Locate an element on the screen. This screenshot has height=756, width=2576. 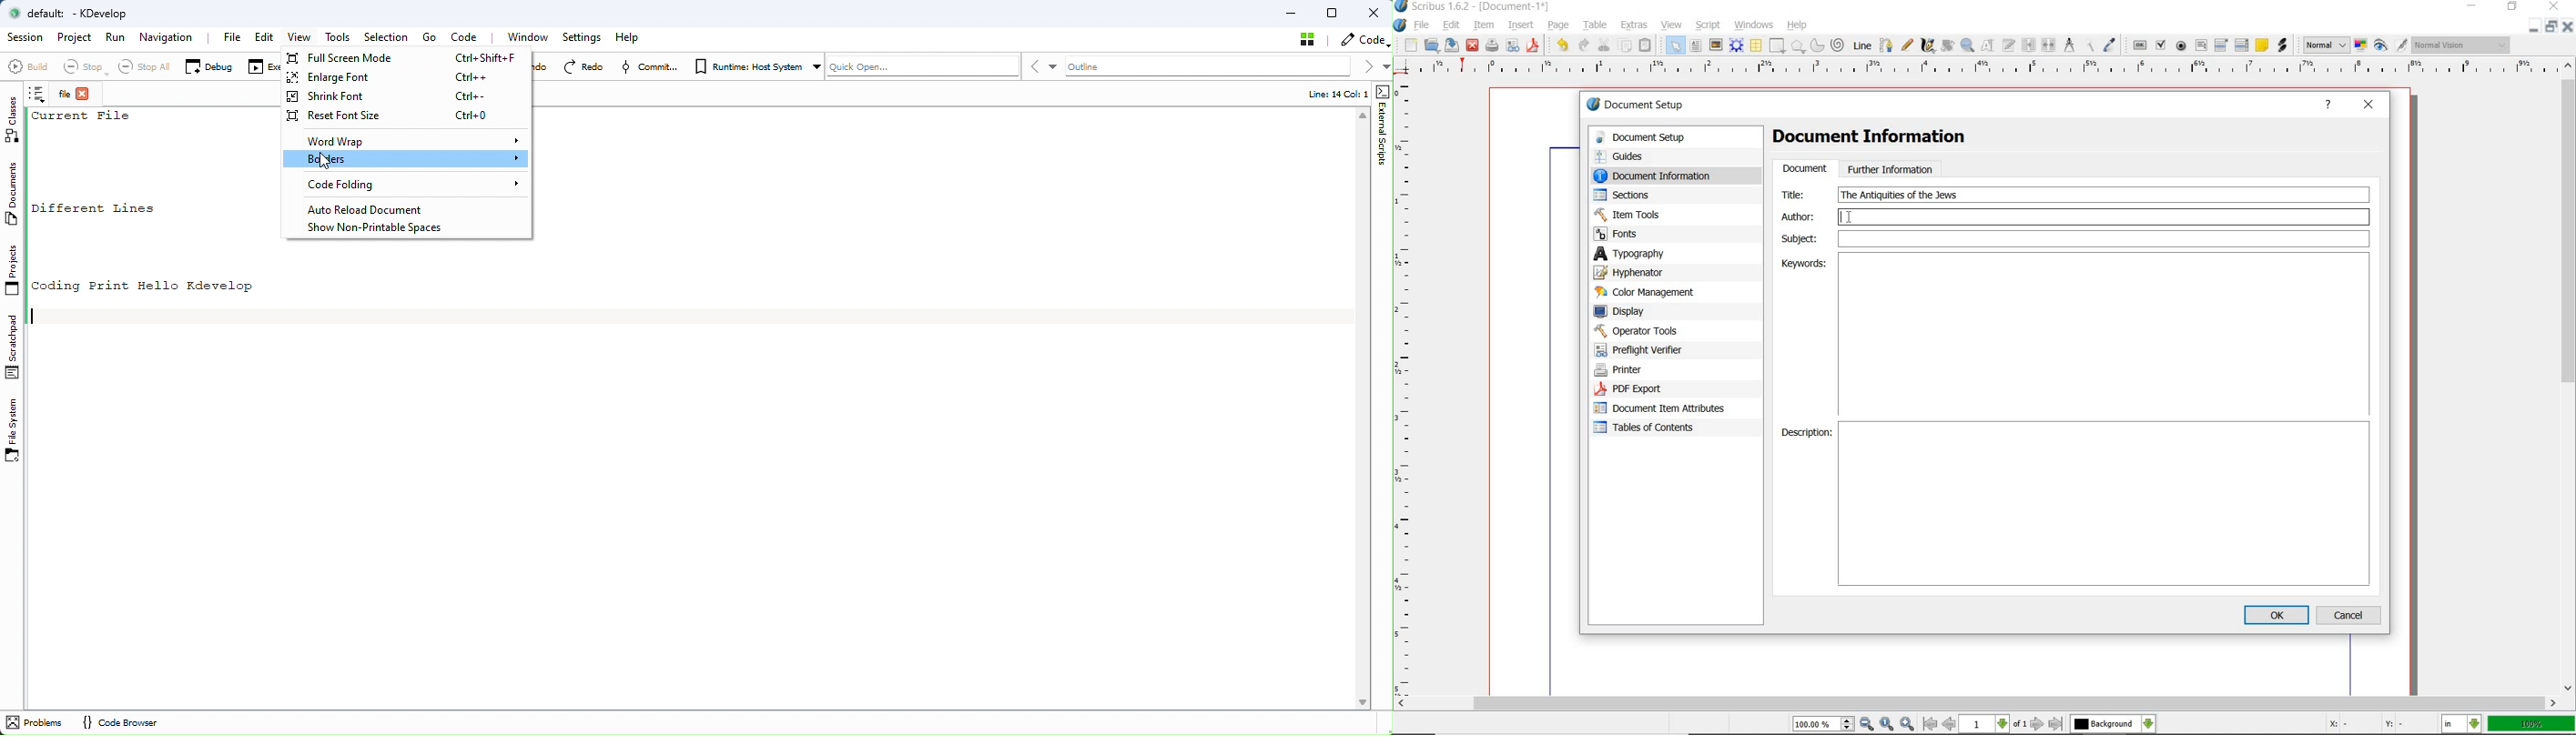
item is located at coordinates (1484, 26).